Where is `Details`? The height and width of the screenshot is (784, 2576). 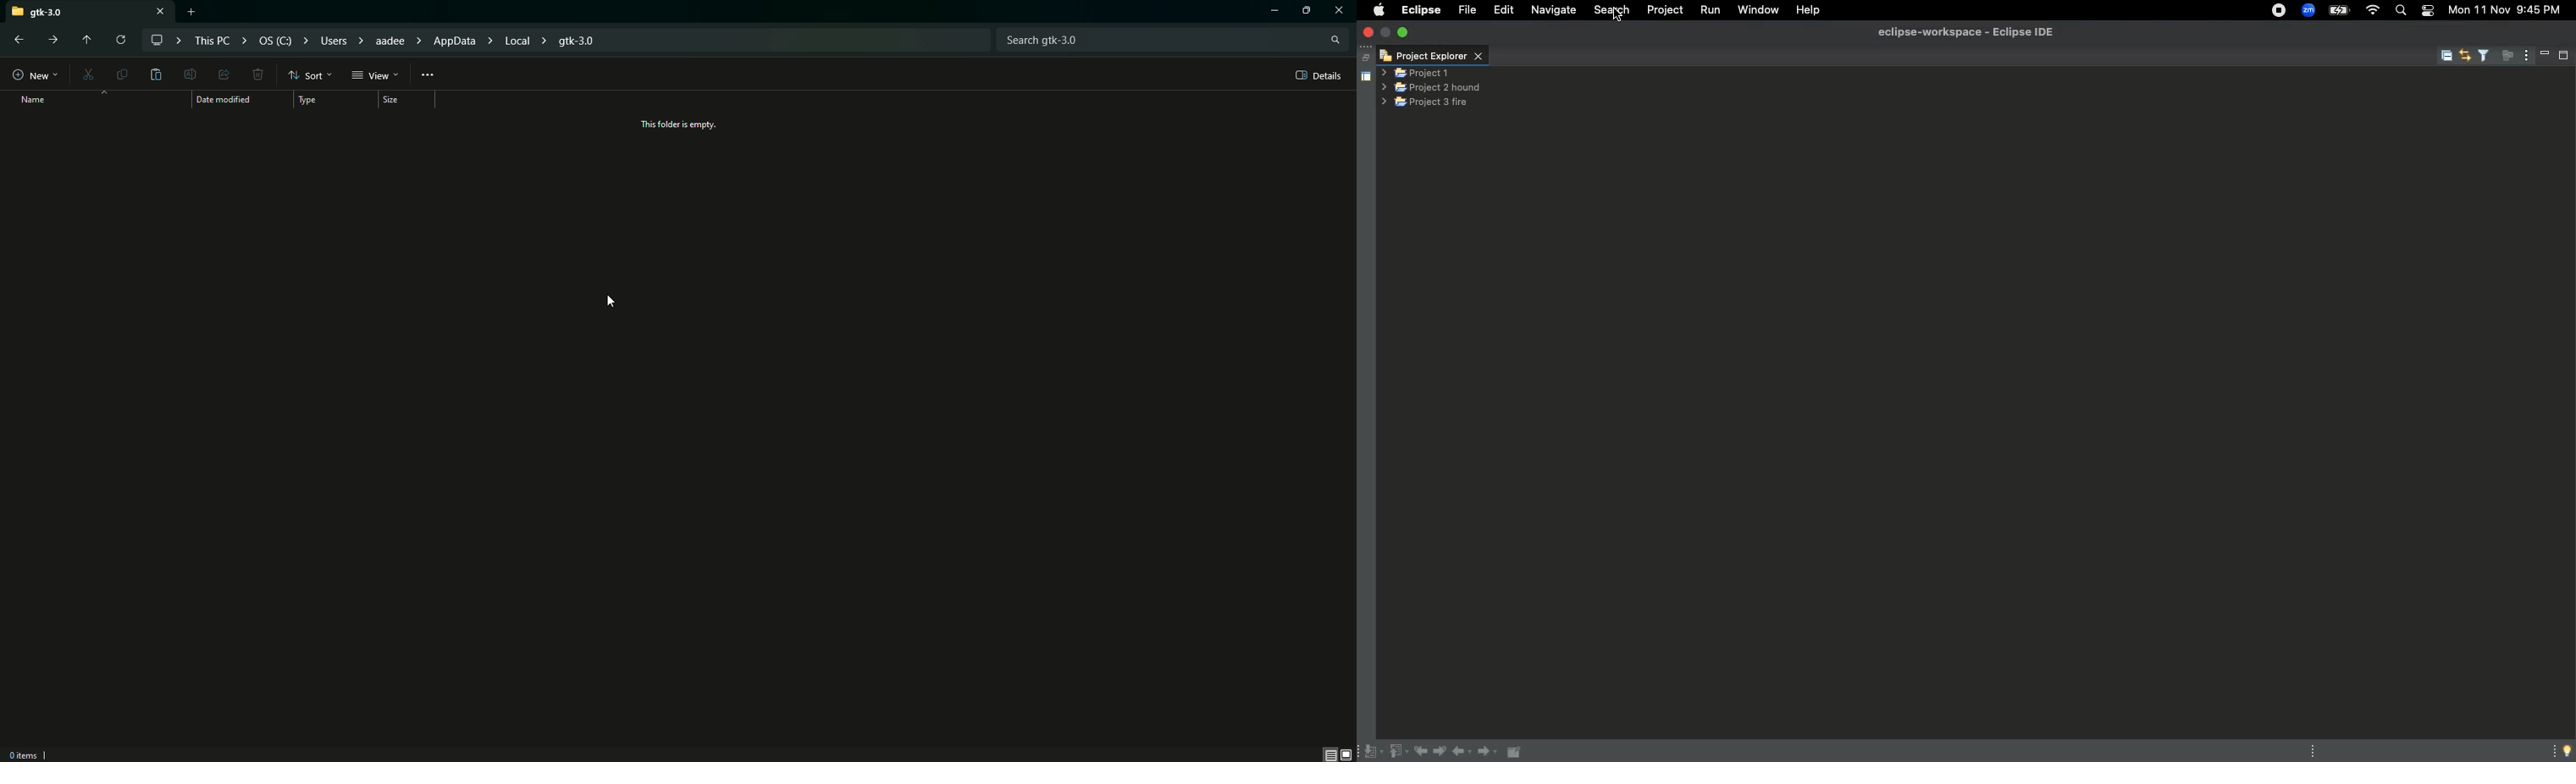
Details is located at coordinates (1316, 76).